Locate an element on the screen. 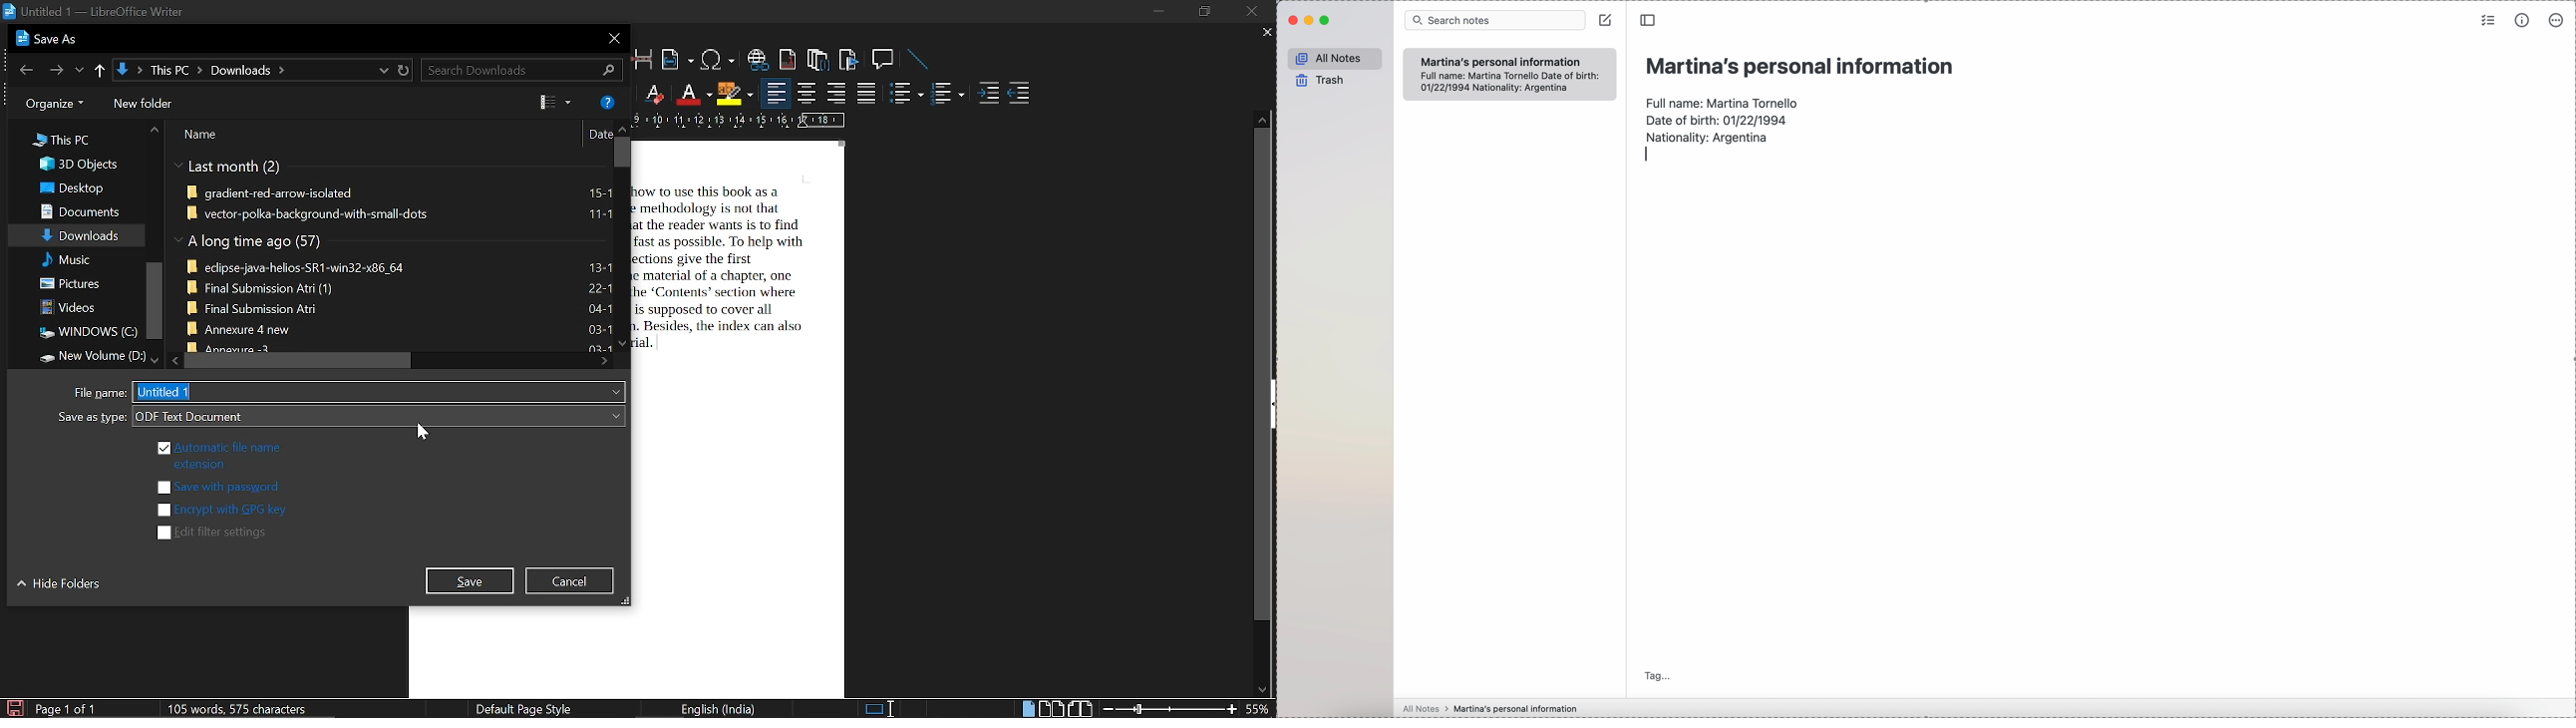 This screenshot has height=728, width=2576. close current tab is located at coordinates (1262, 33).